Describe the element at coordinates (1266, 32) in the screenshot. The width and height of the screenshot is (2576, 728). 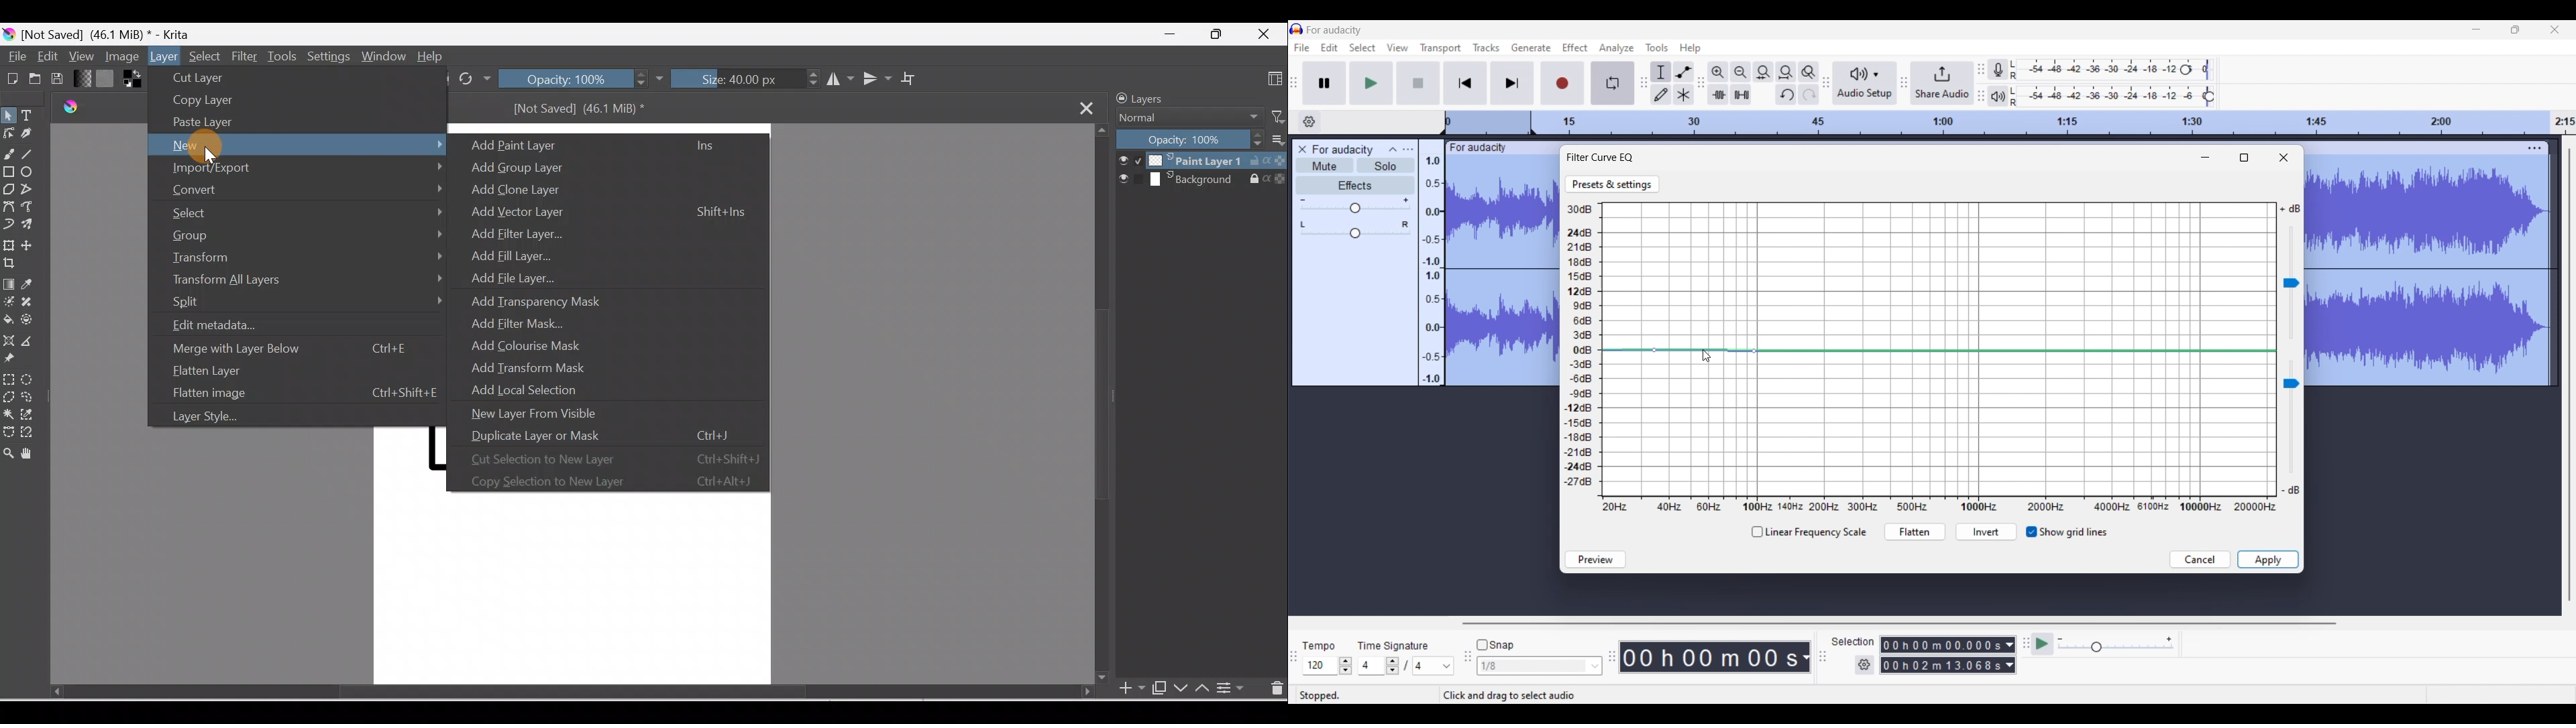
I see `Close` at that location.